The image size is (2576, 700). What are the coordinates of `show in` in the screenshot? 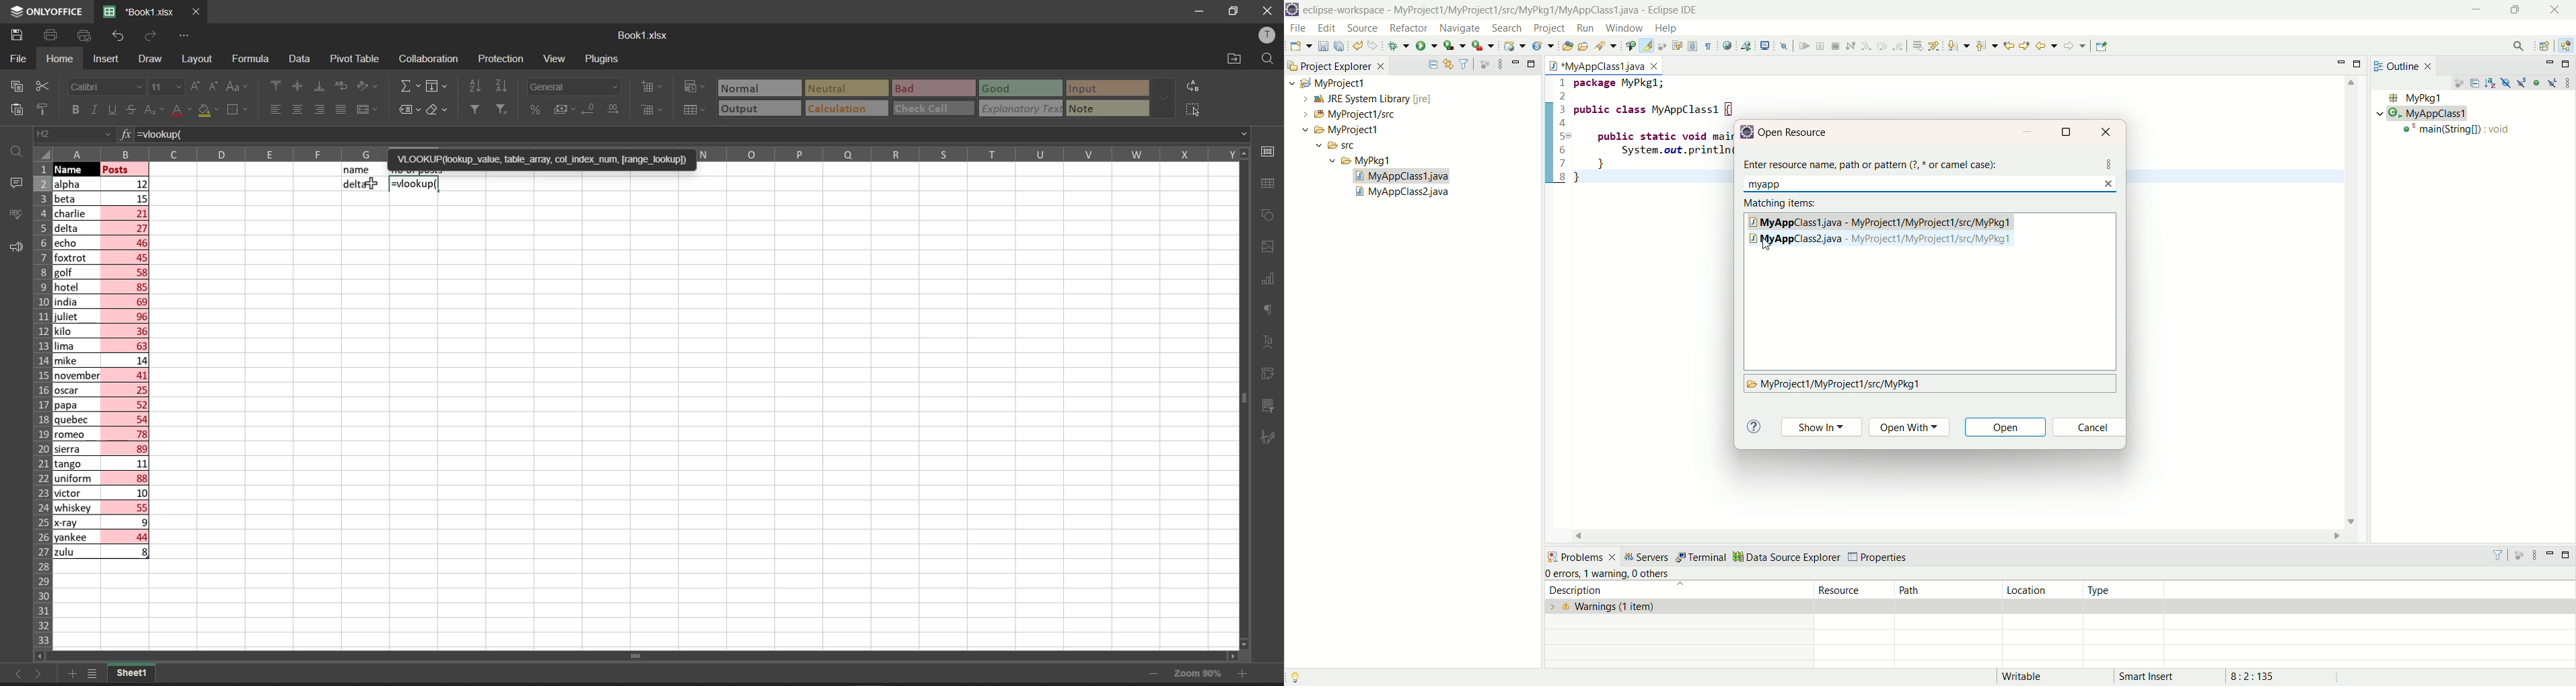 It's located at (1820, 428).